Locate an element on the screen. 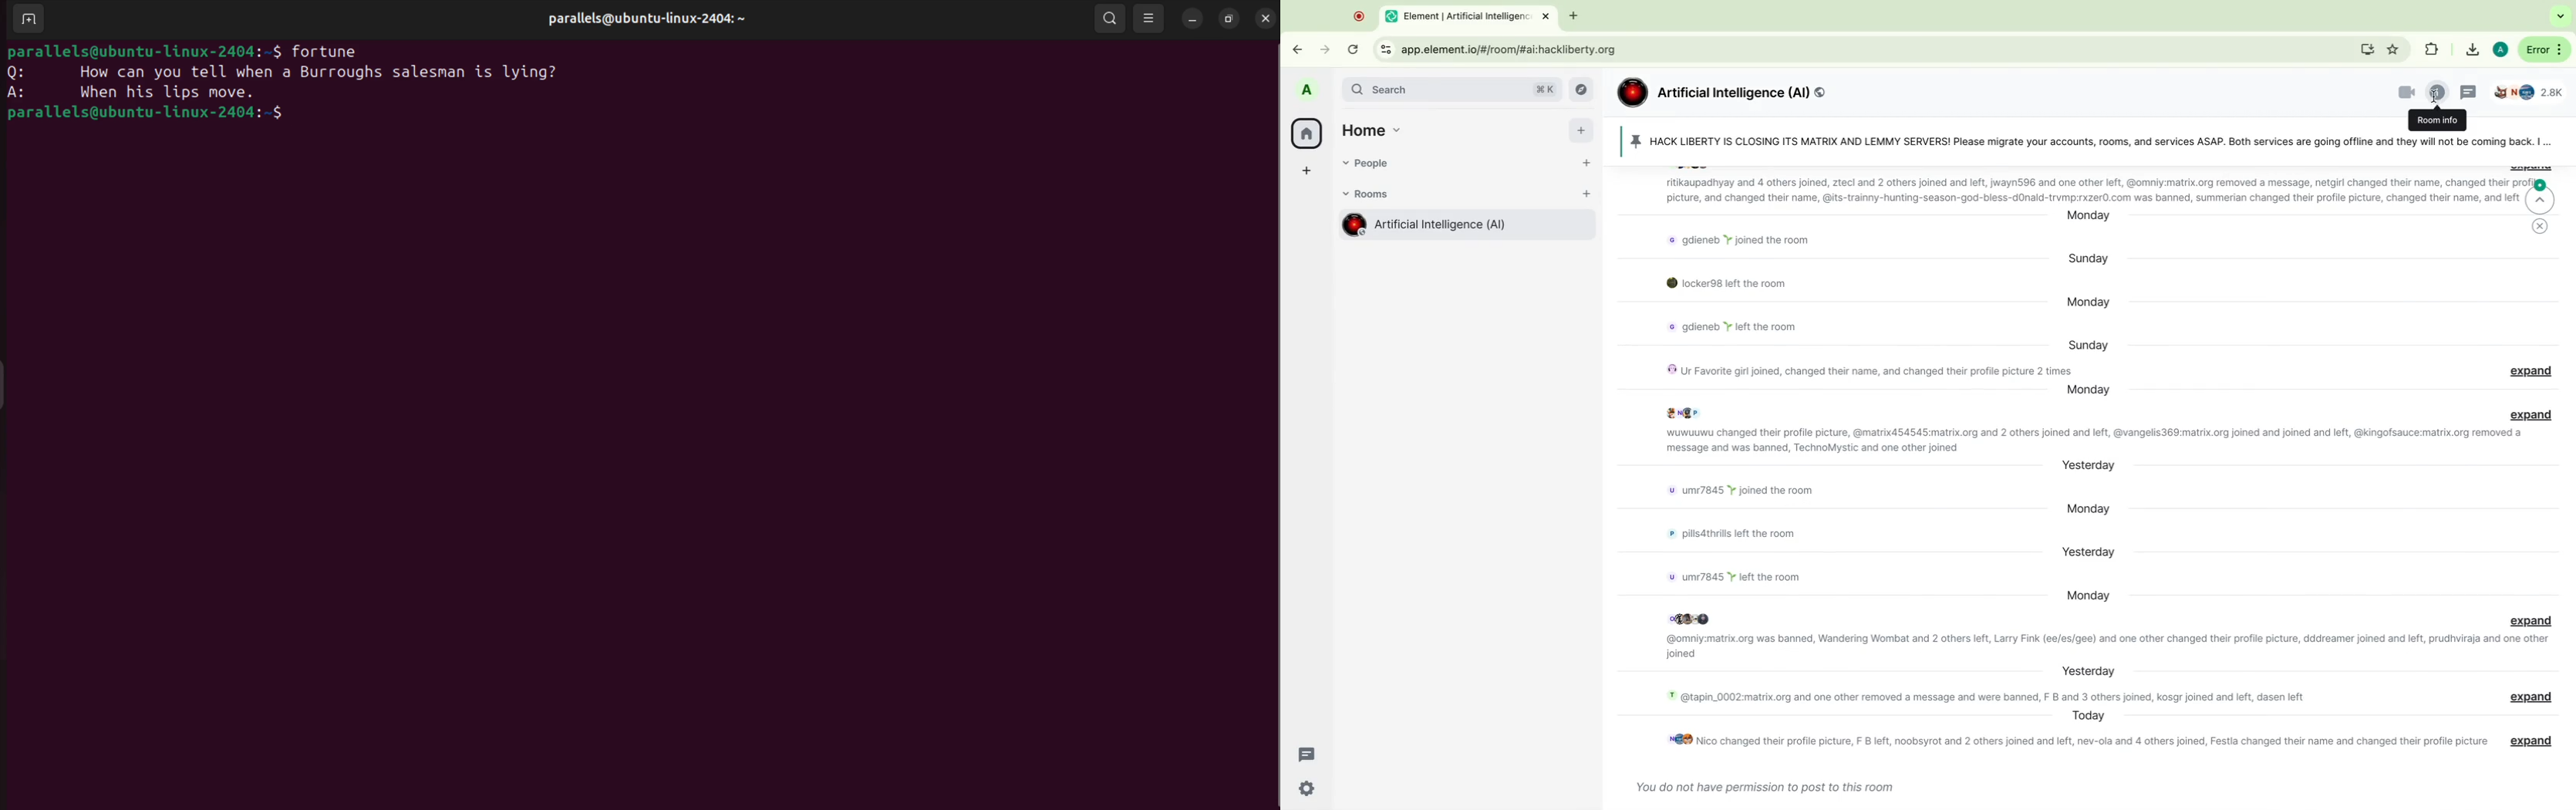 This screenshot has width=2576, height=812. refresh is located at coordinates (1355, 51).